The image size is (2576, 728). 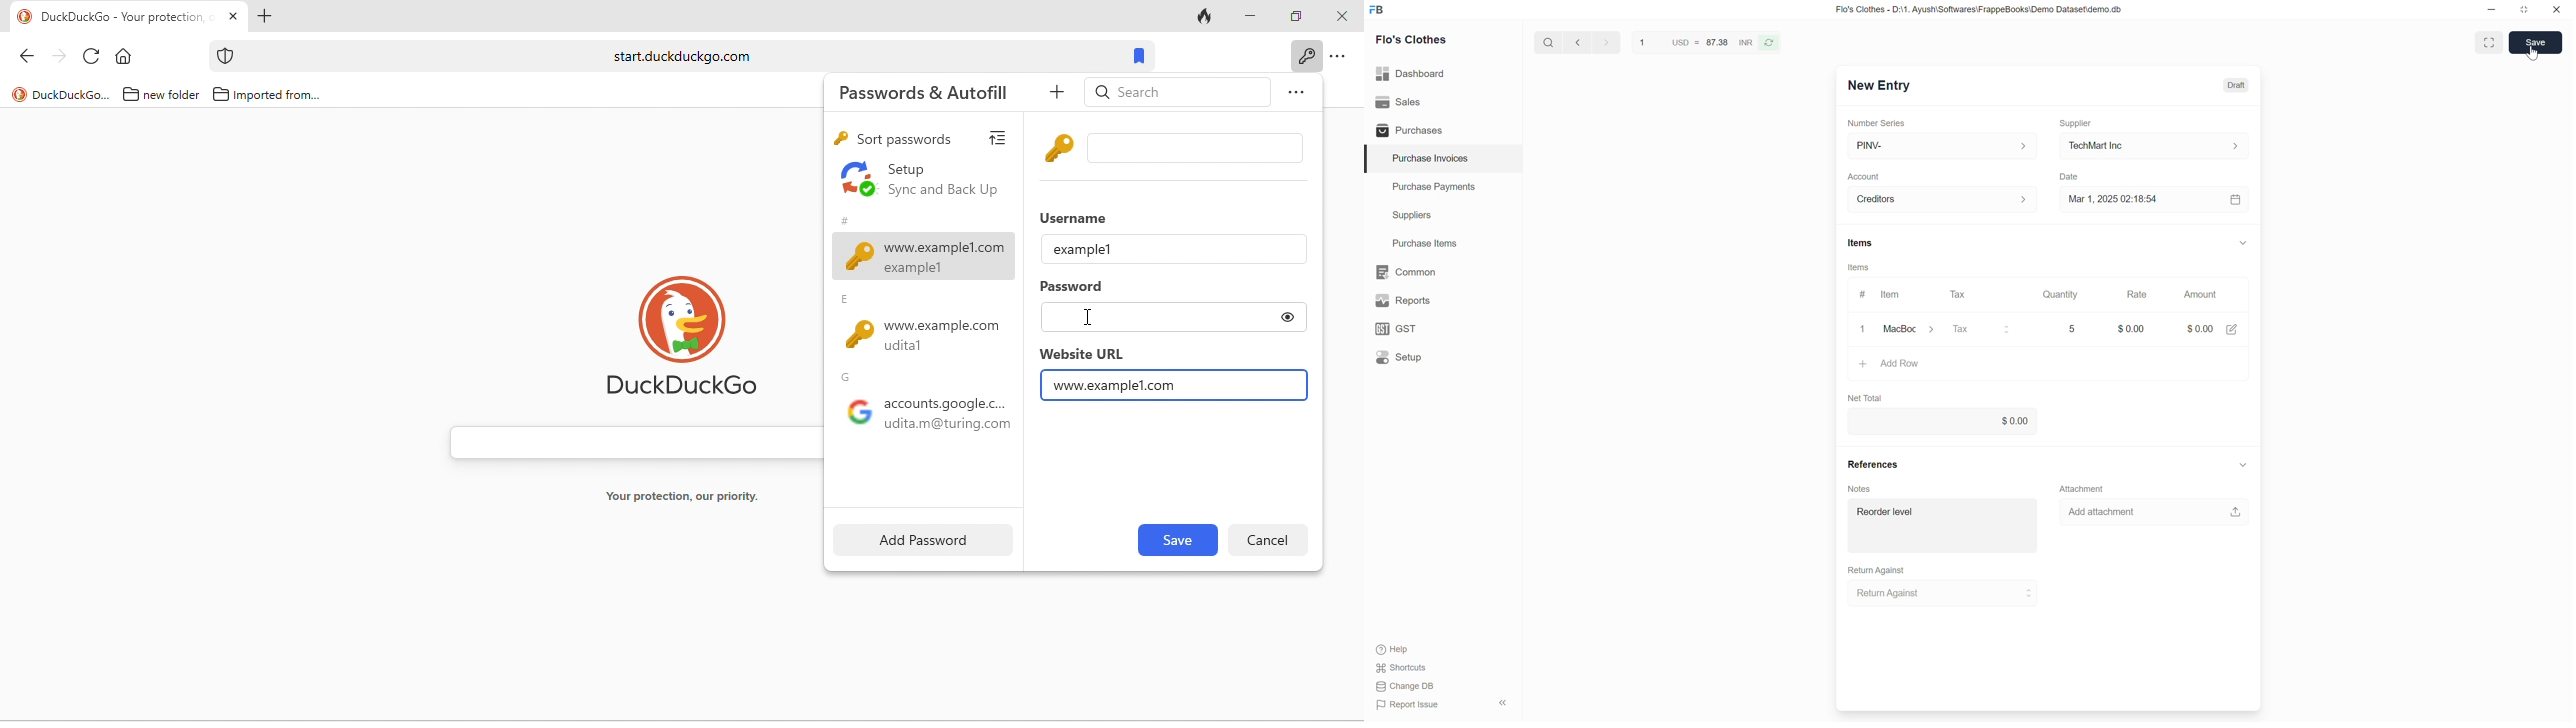 I want to click on Reverse, so click(x=1769, y=43).